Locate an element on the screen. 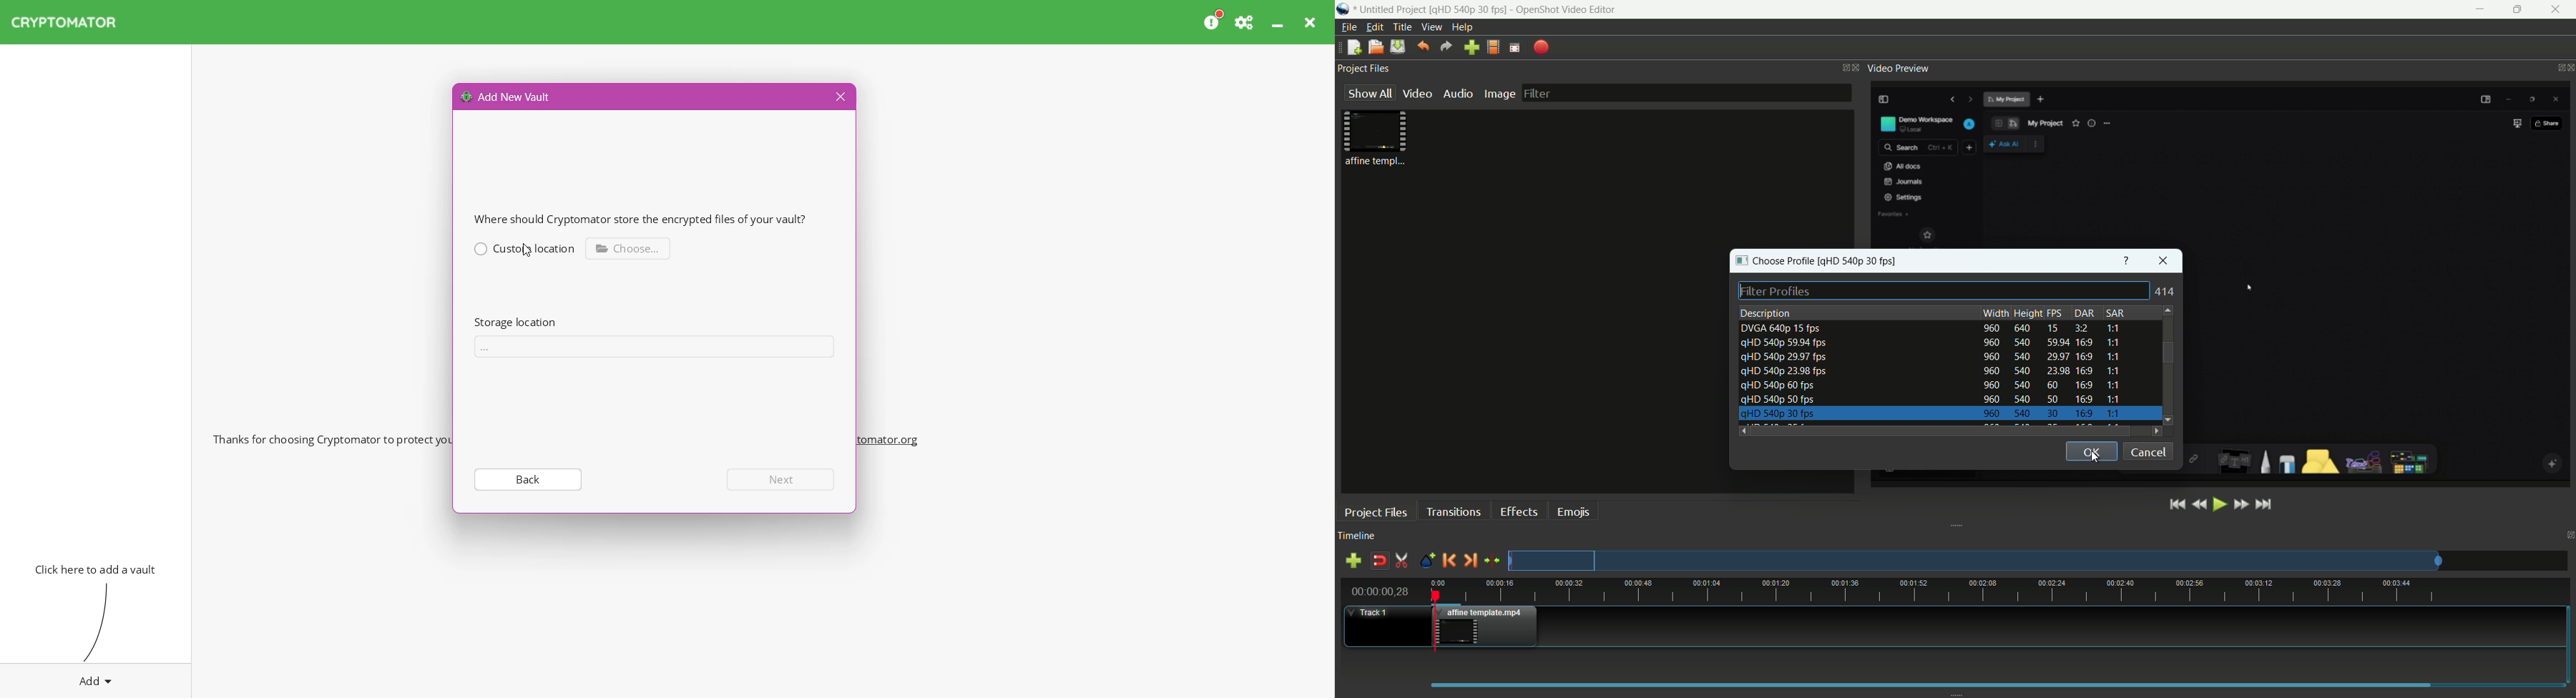 The height and width of the screenshot is (700, 2576). add track is located at coordinates (1356, 560).